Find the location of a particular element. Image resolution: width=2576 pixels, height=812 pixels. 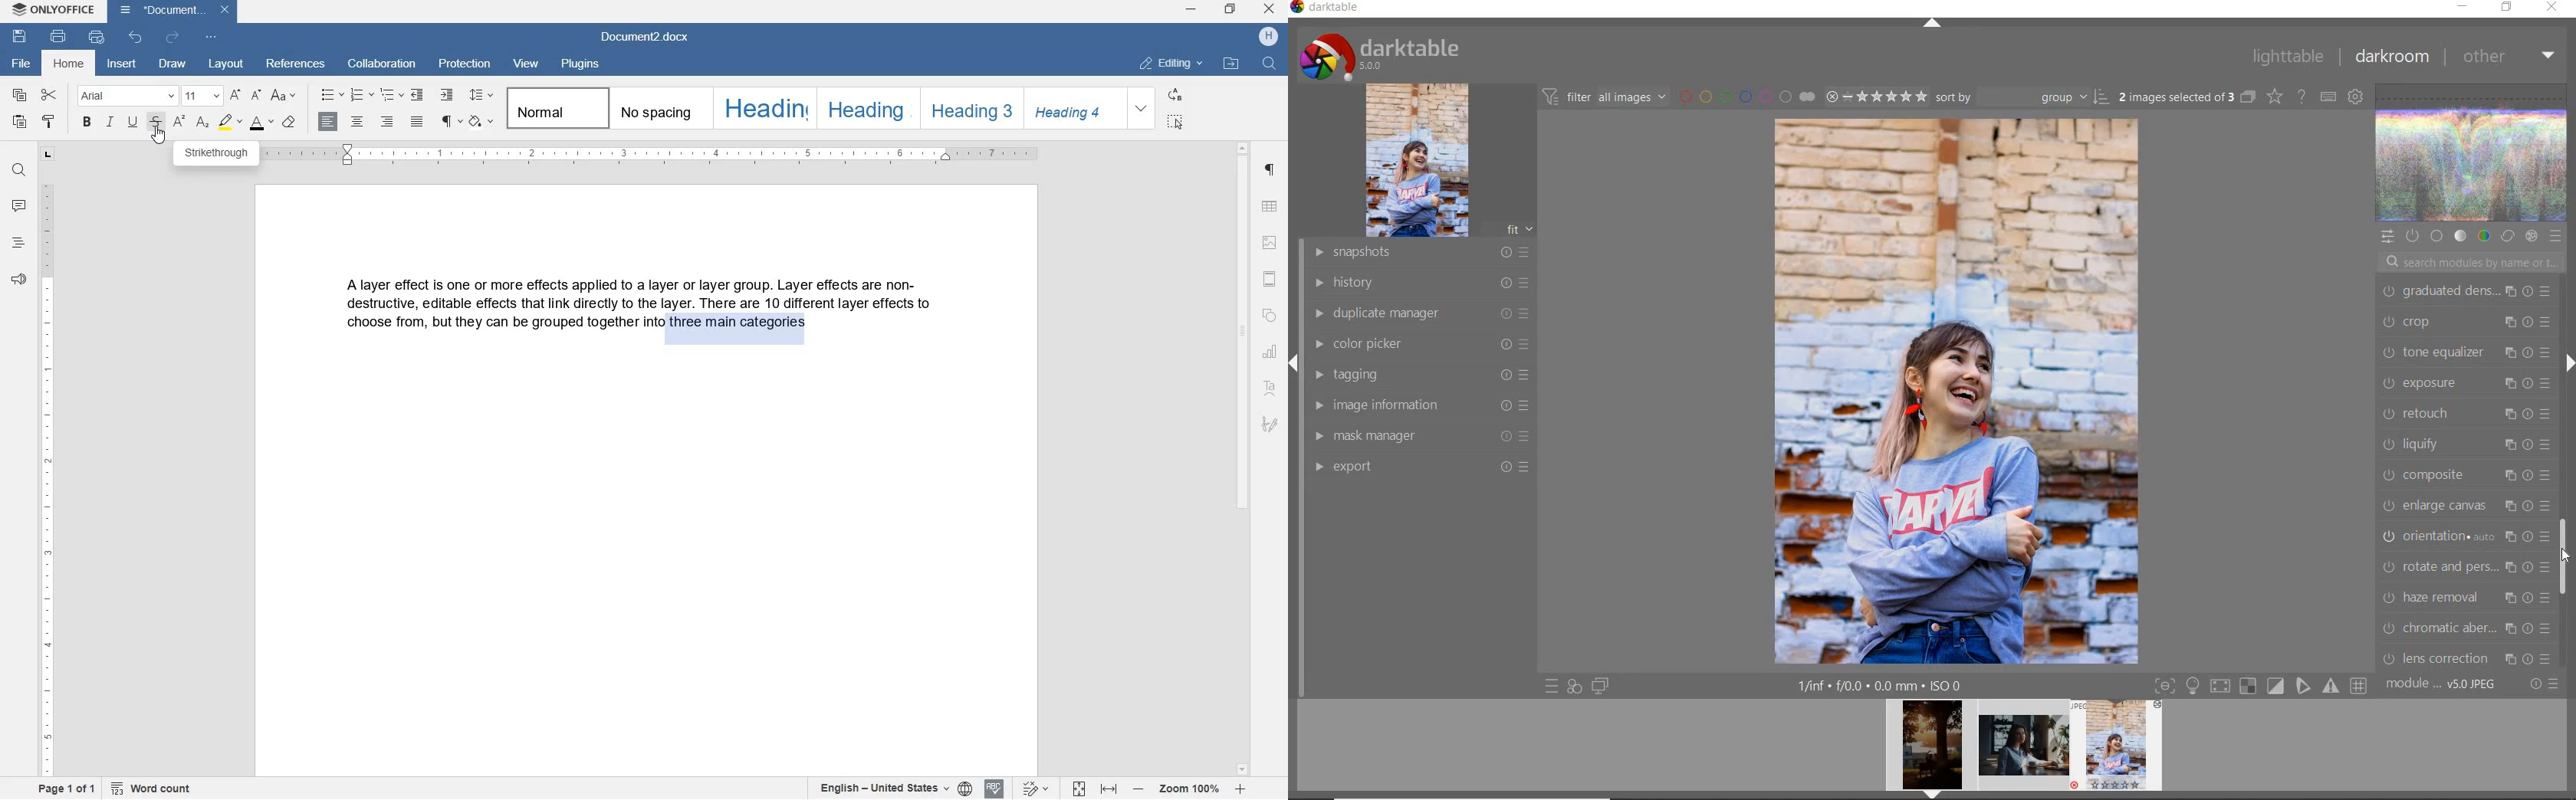

color is located at coordinates (2483, 235).